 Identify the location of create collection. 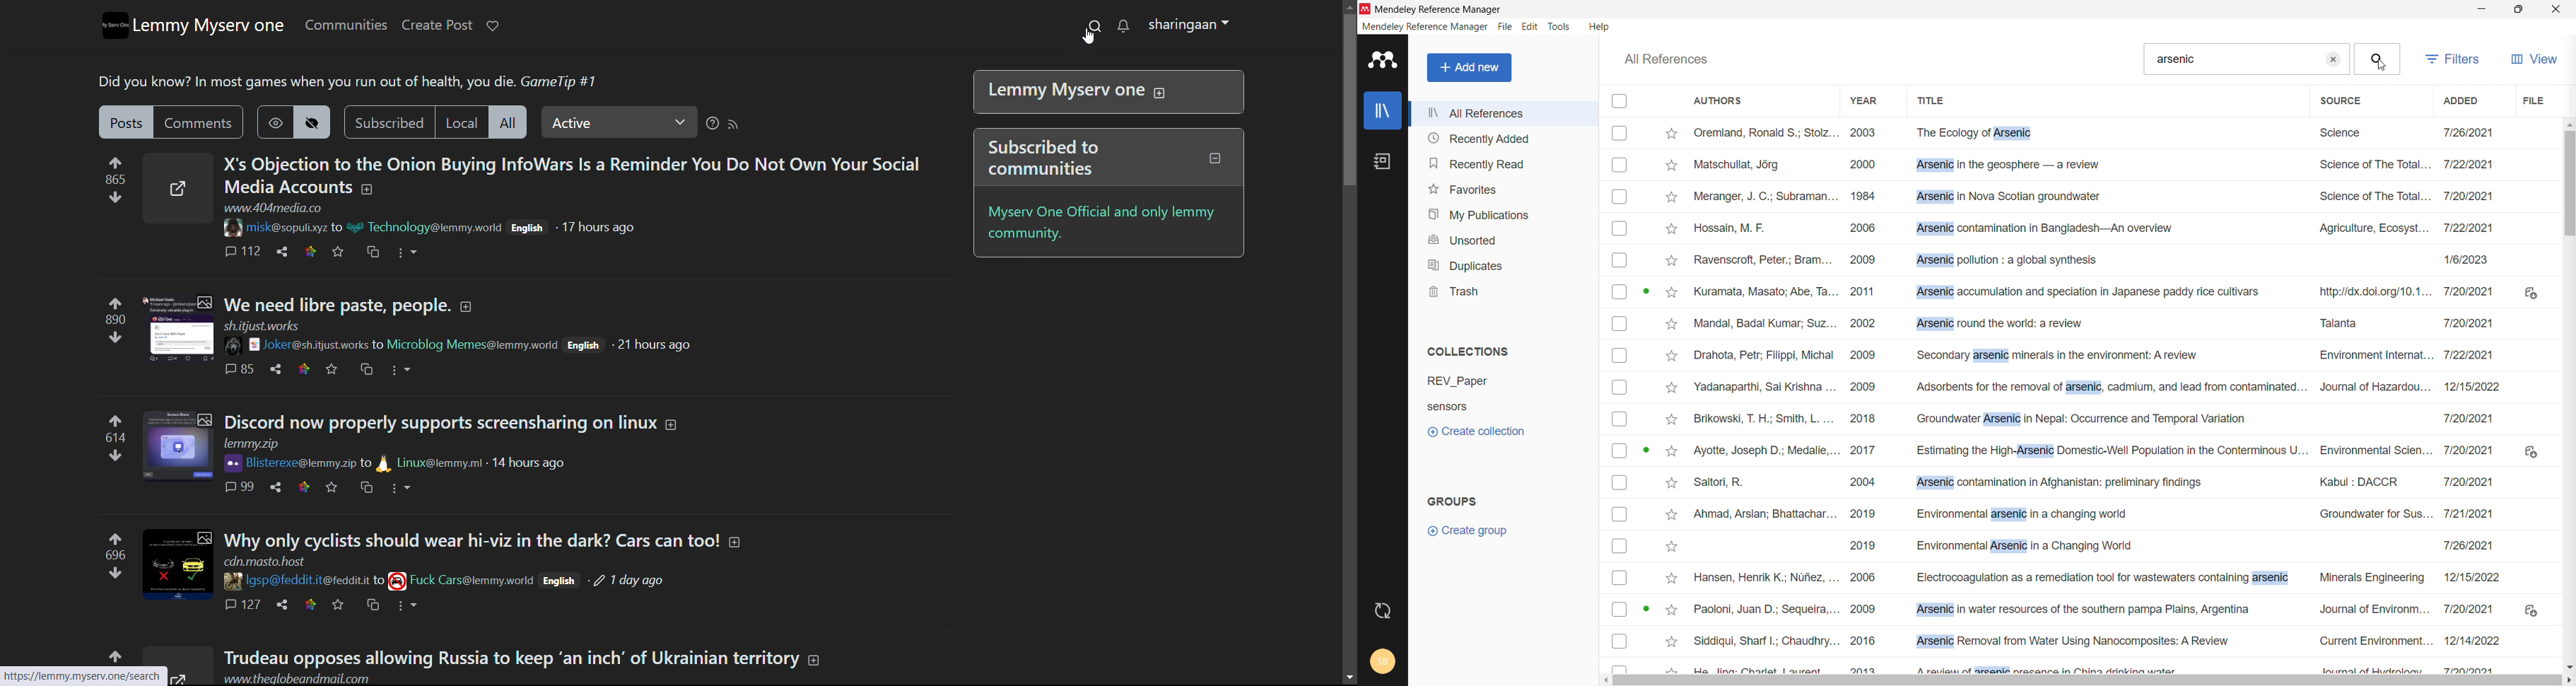
(1505, 432).